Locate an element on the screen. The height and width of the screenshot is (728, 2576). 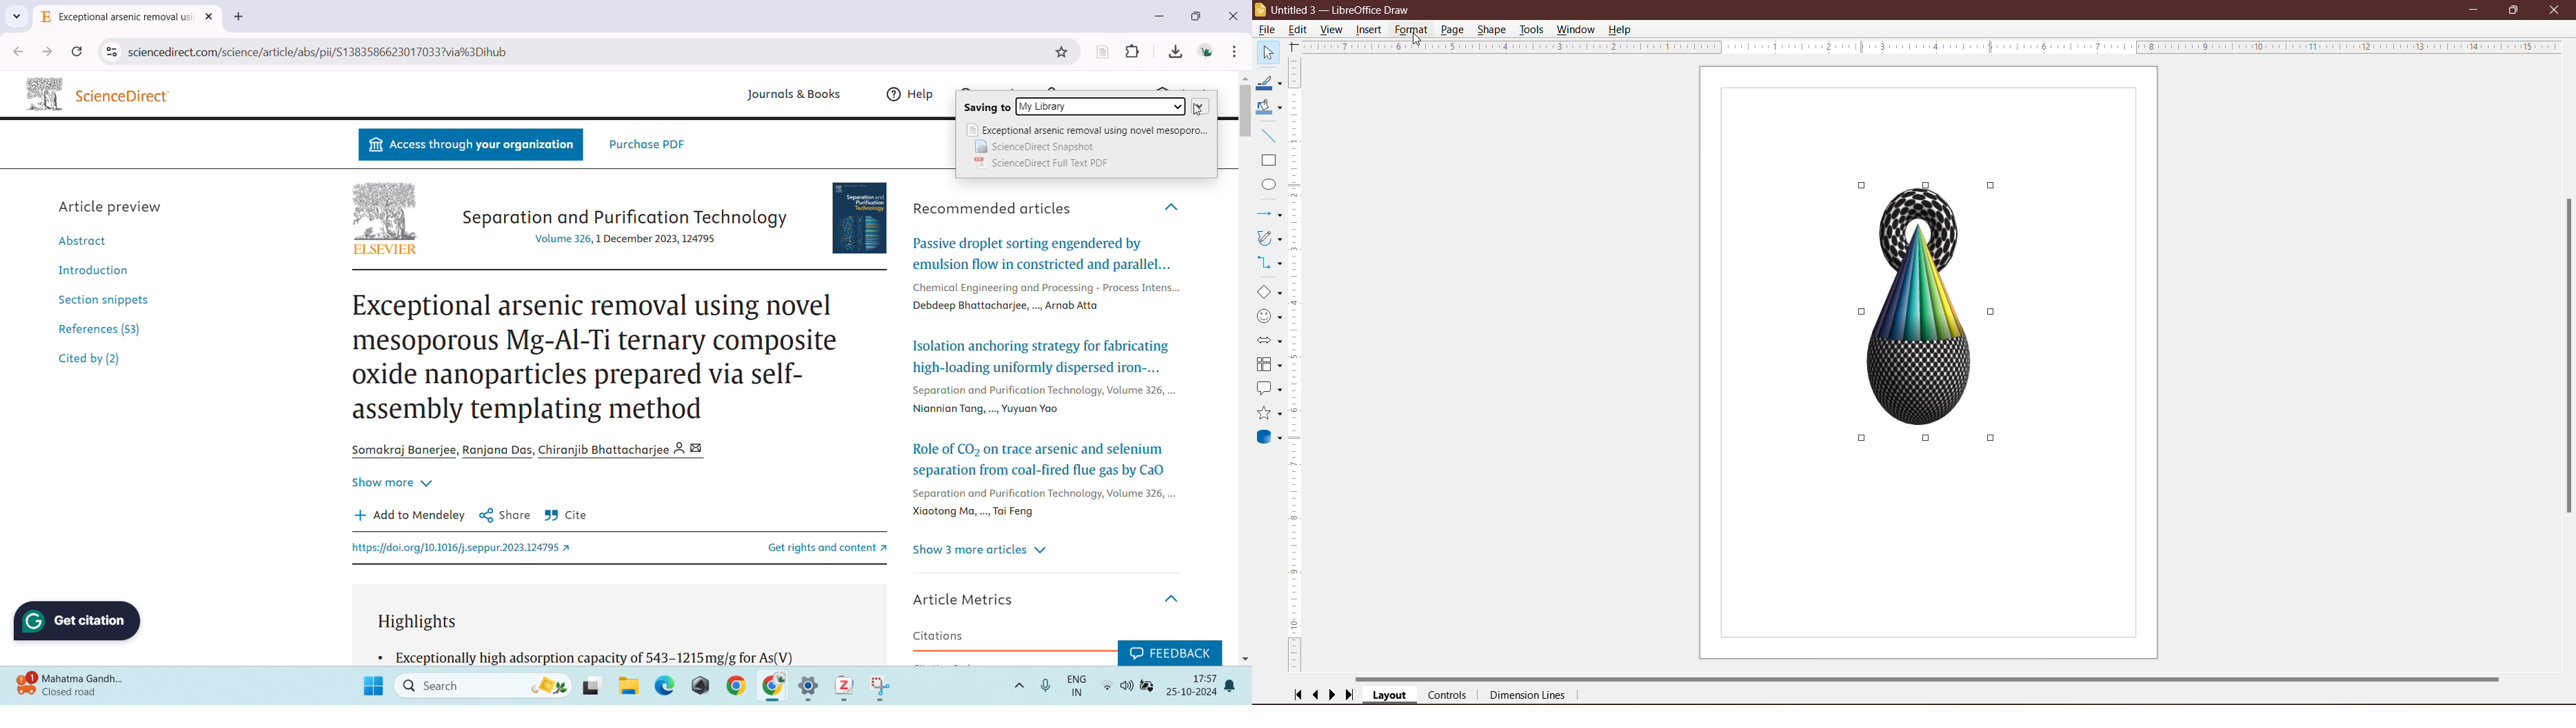
downloads is located at coordinates (1176, 50).